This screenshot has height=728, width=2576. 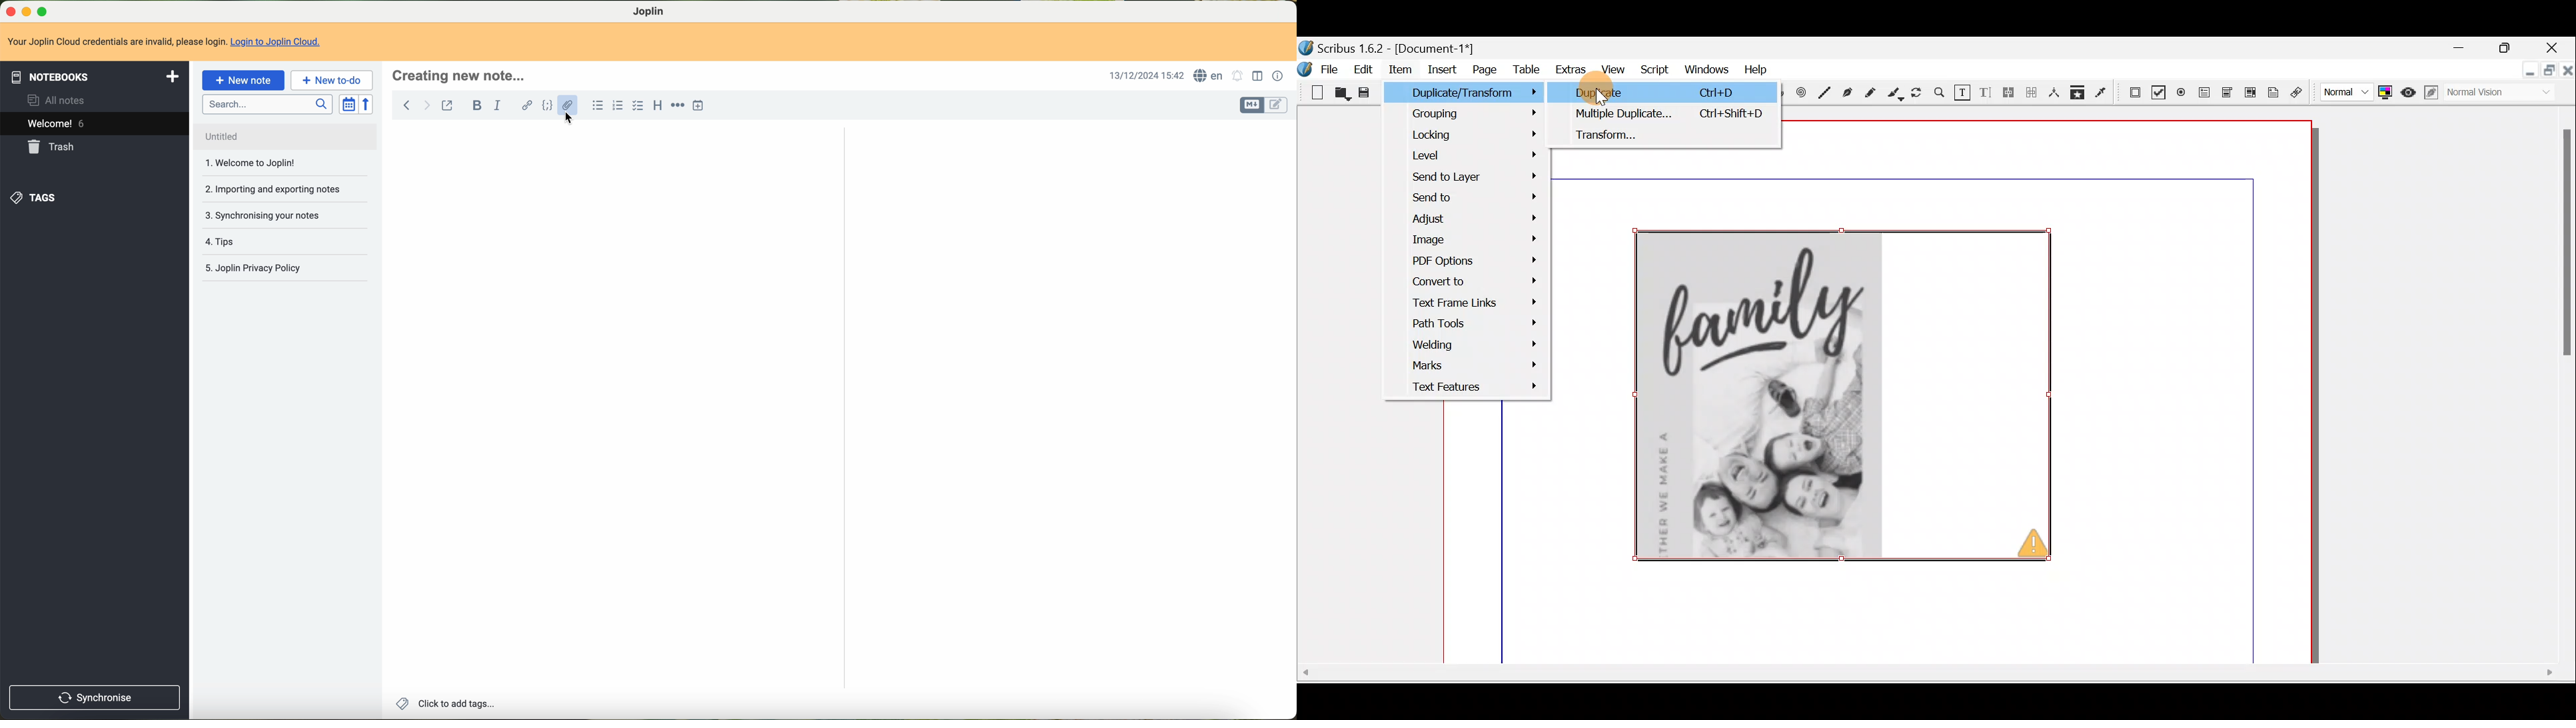 I want to click on maximize Calibre, so click(x=44, y=10).